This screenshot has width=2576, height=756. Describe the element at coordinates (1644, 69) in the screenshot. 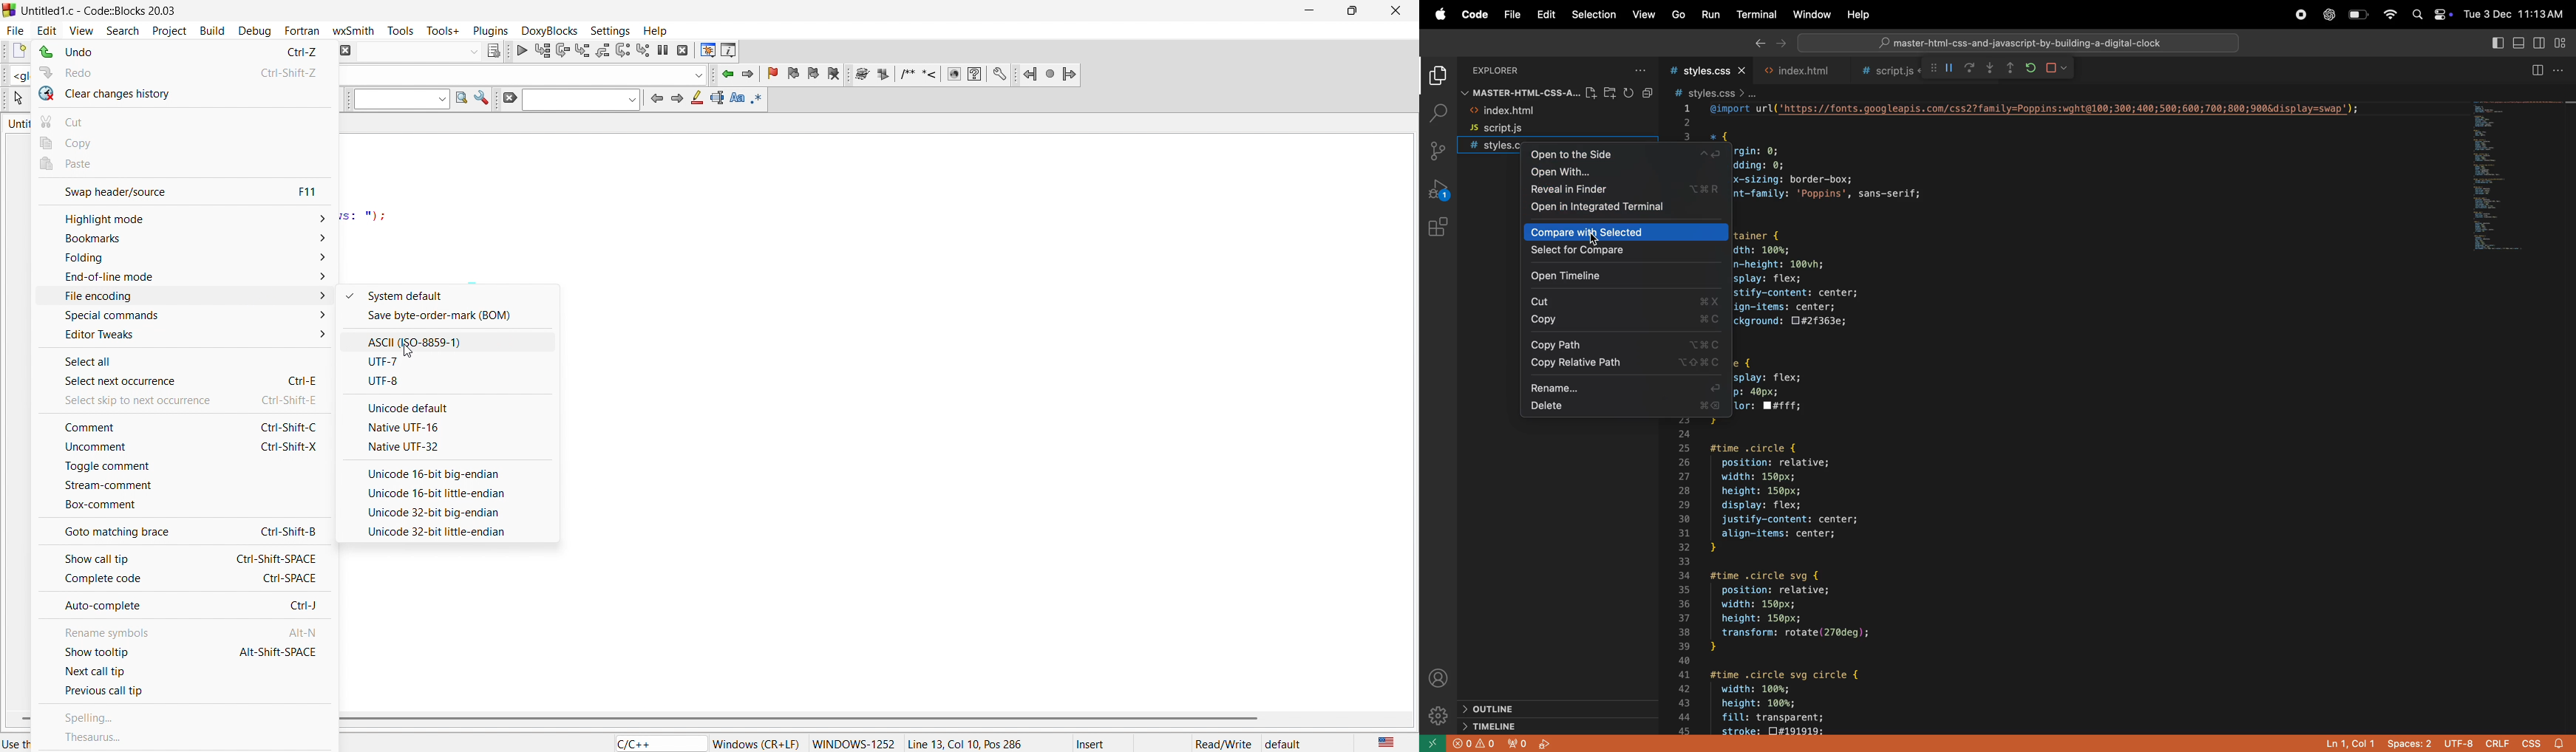

I see `options` at that location.